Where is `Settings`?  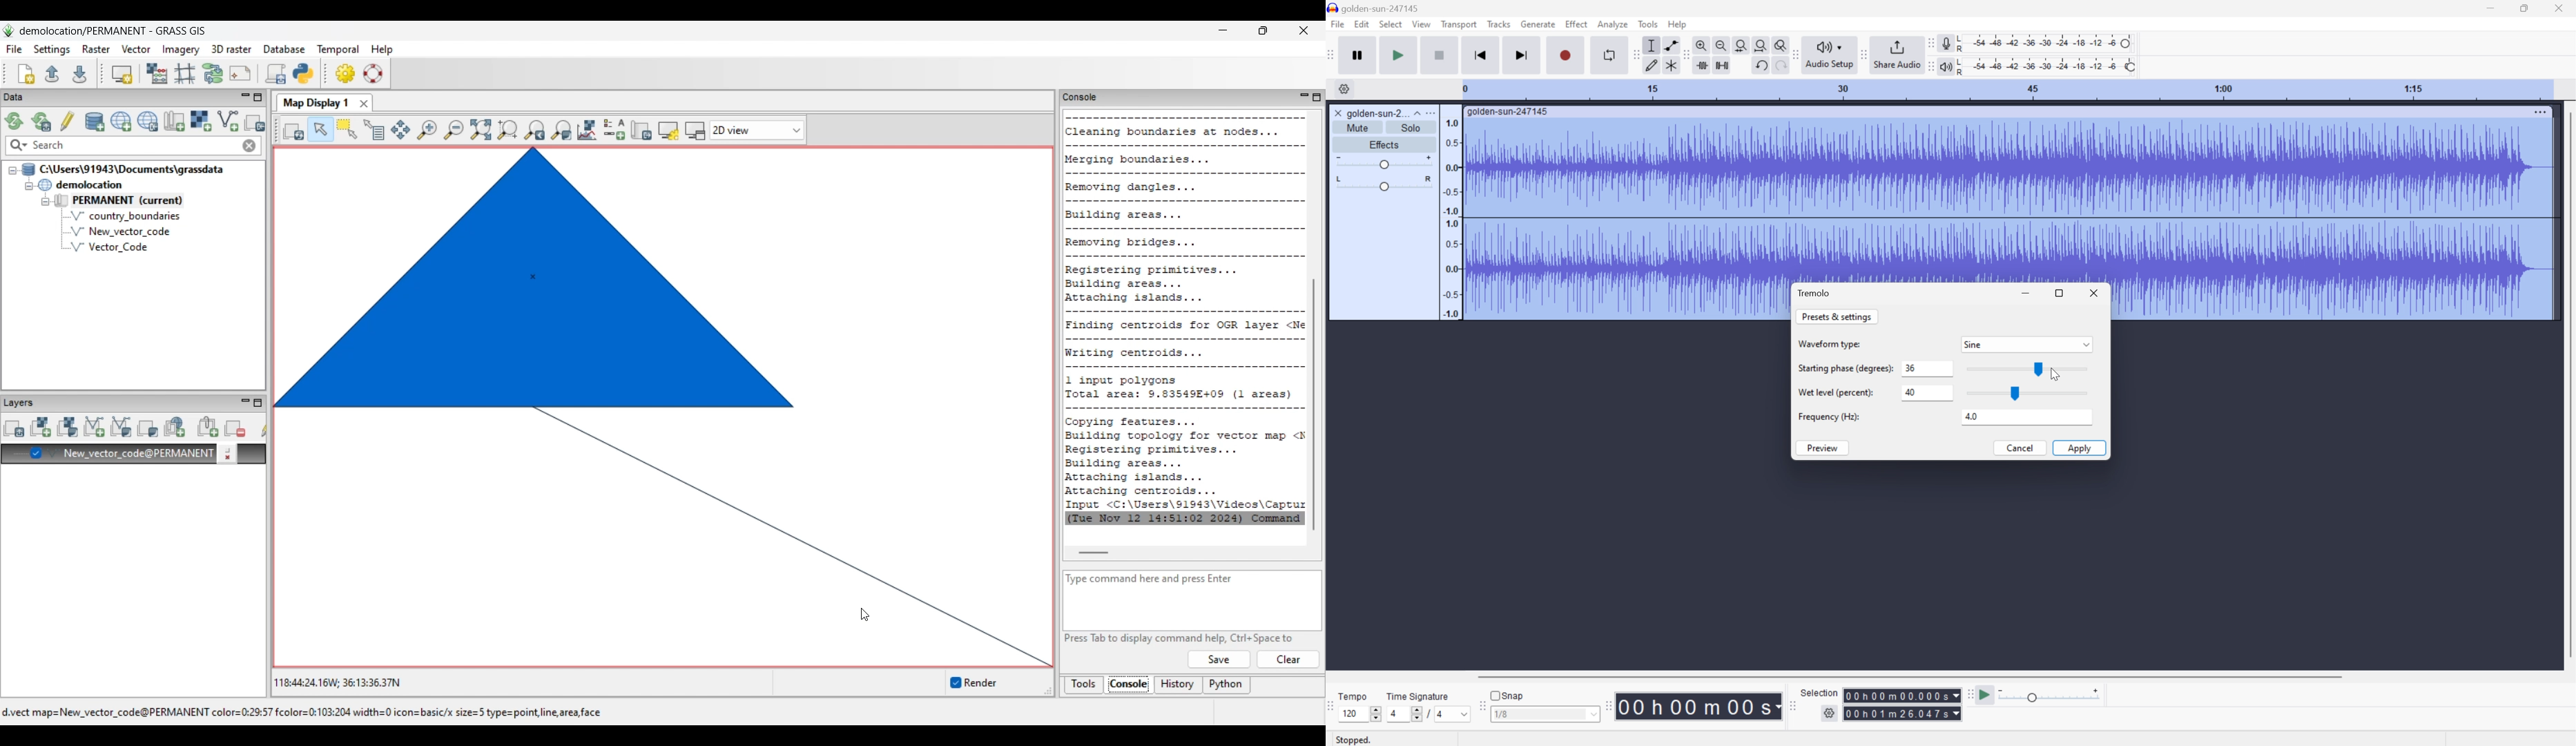
Settings is located at coordinates (1829, 715).